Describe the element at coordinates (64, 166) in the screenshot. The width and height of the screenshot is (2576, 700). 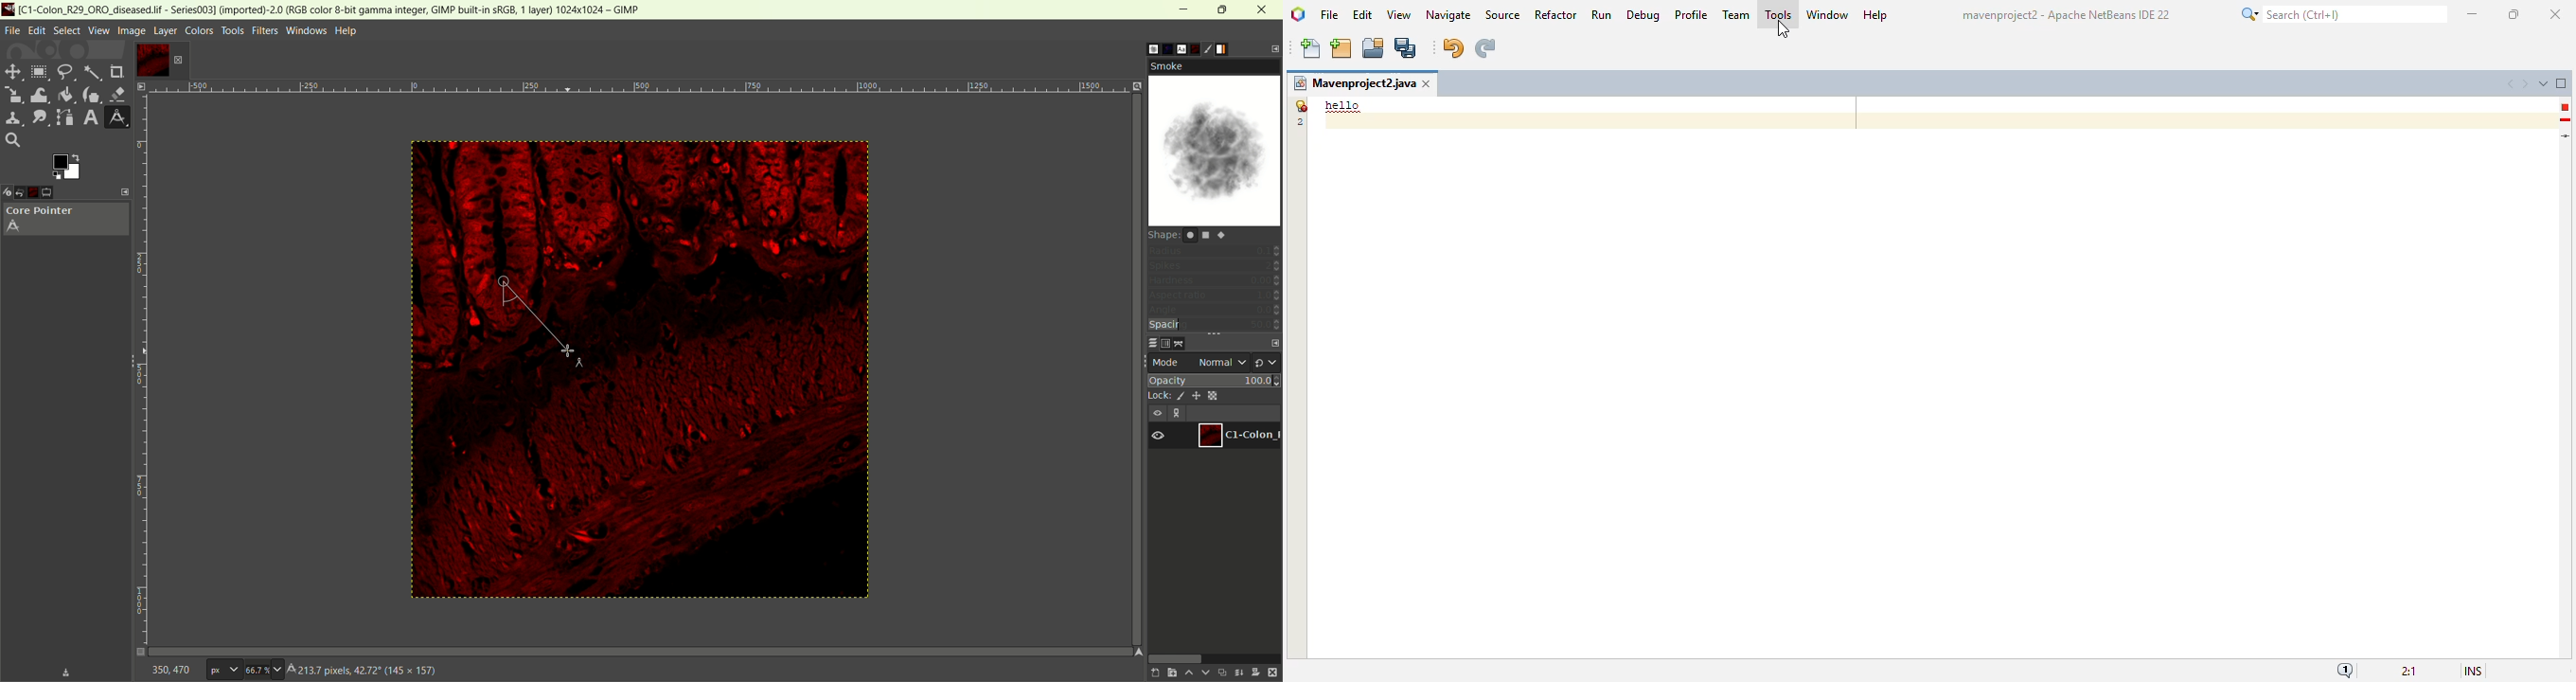
I see `active foreground/background color` at that location.